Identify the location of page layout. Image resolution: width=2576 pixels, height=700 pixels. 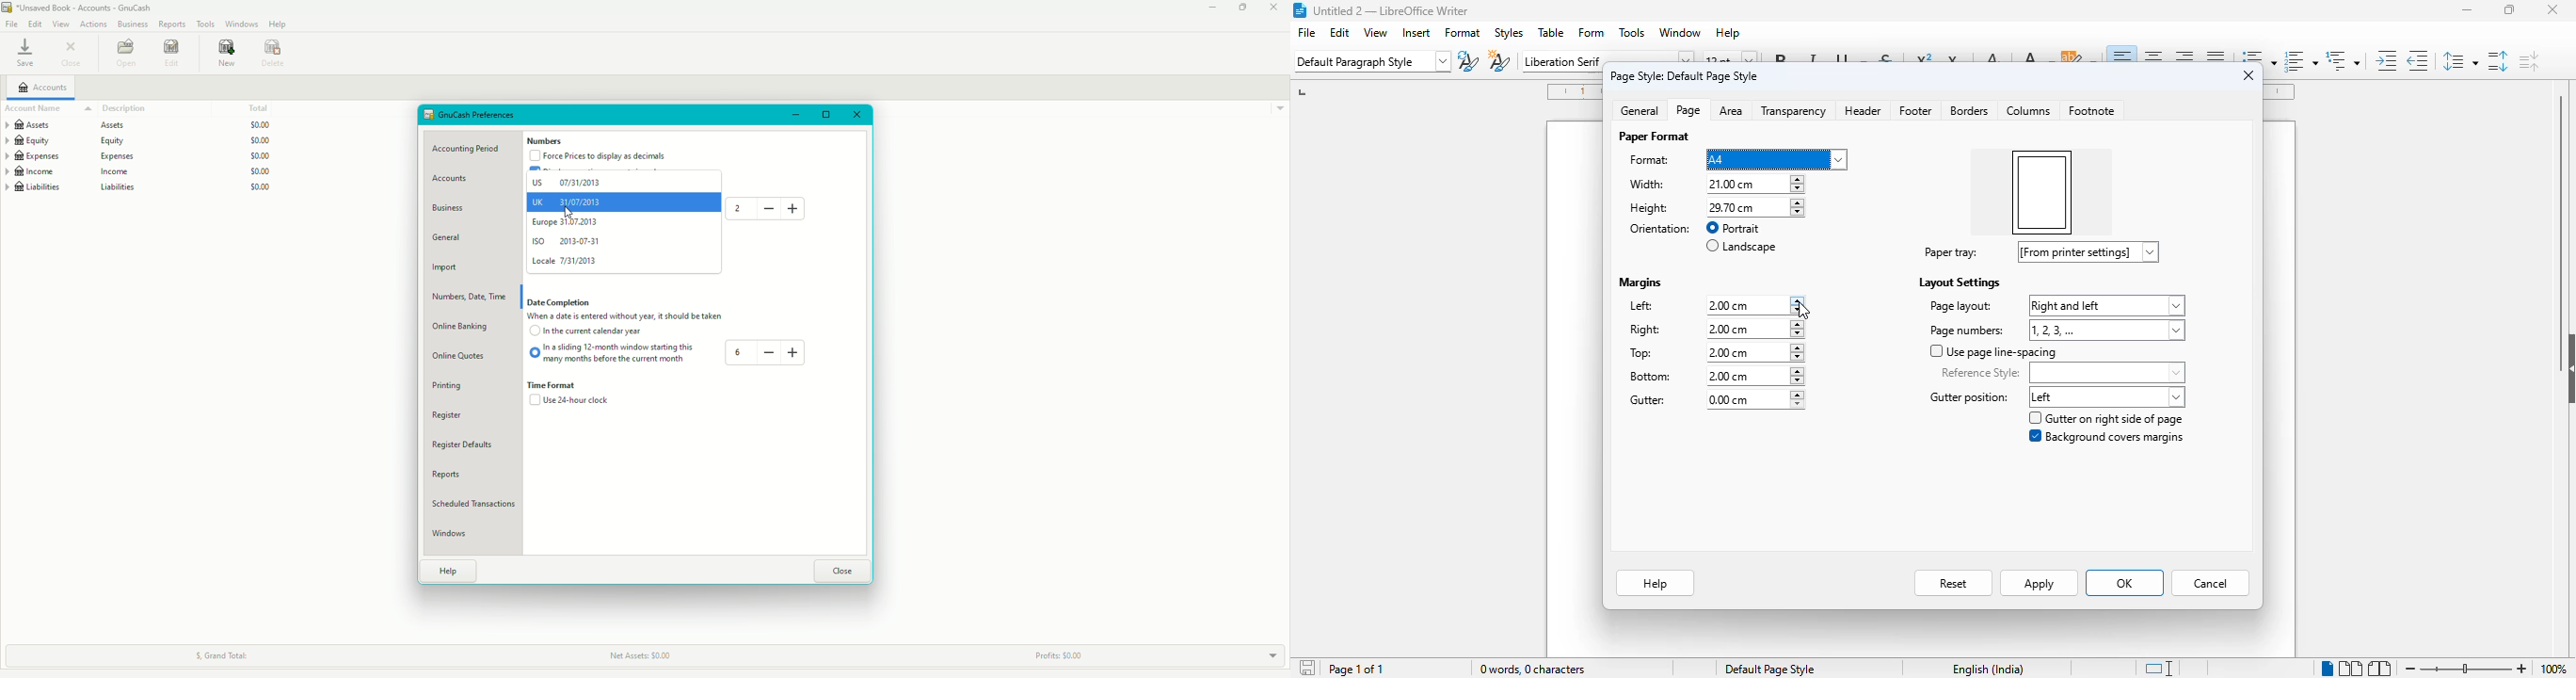
(1964, 306).